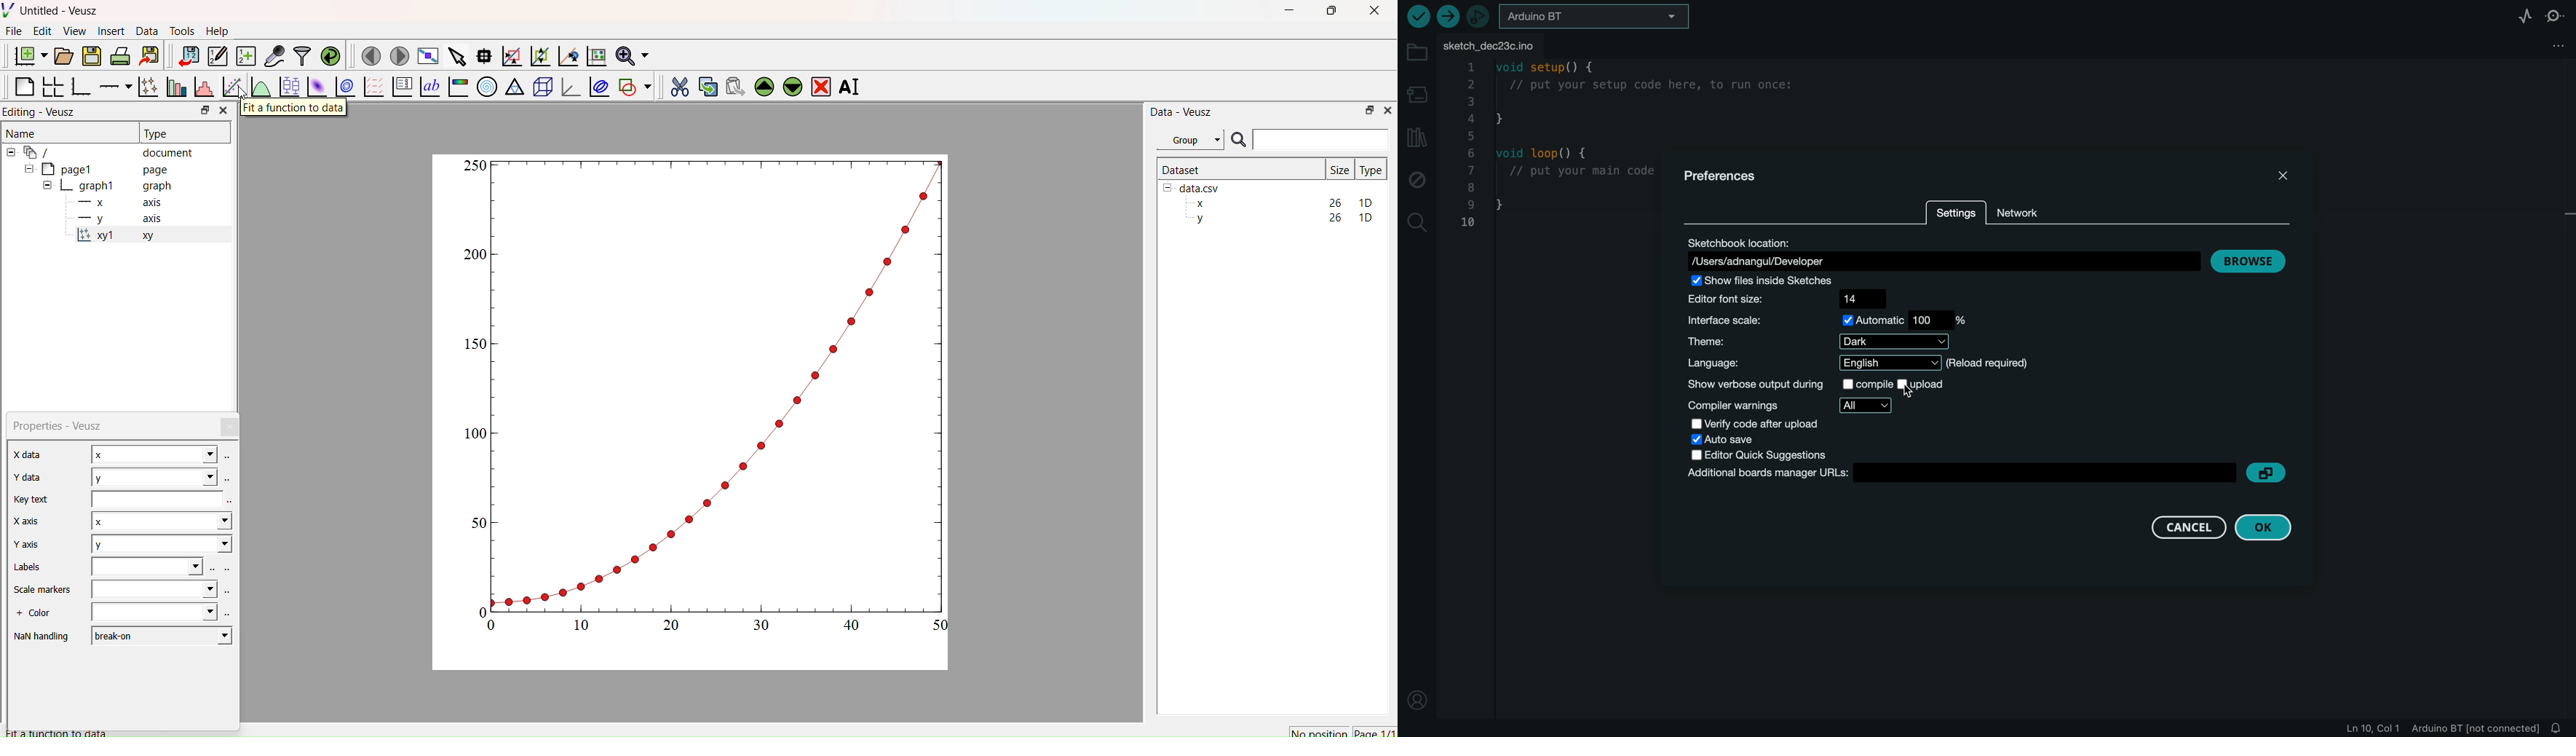 The image size is (2576, 756). I want to click on debugger, so click(1478, 16).